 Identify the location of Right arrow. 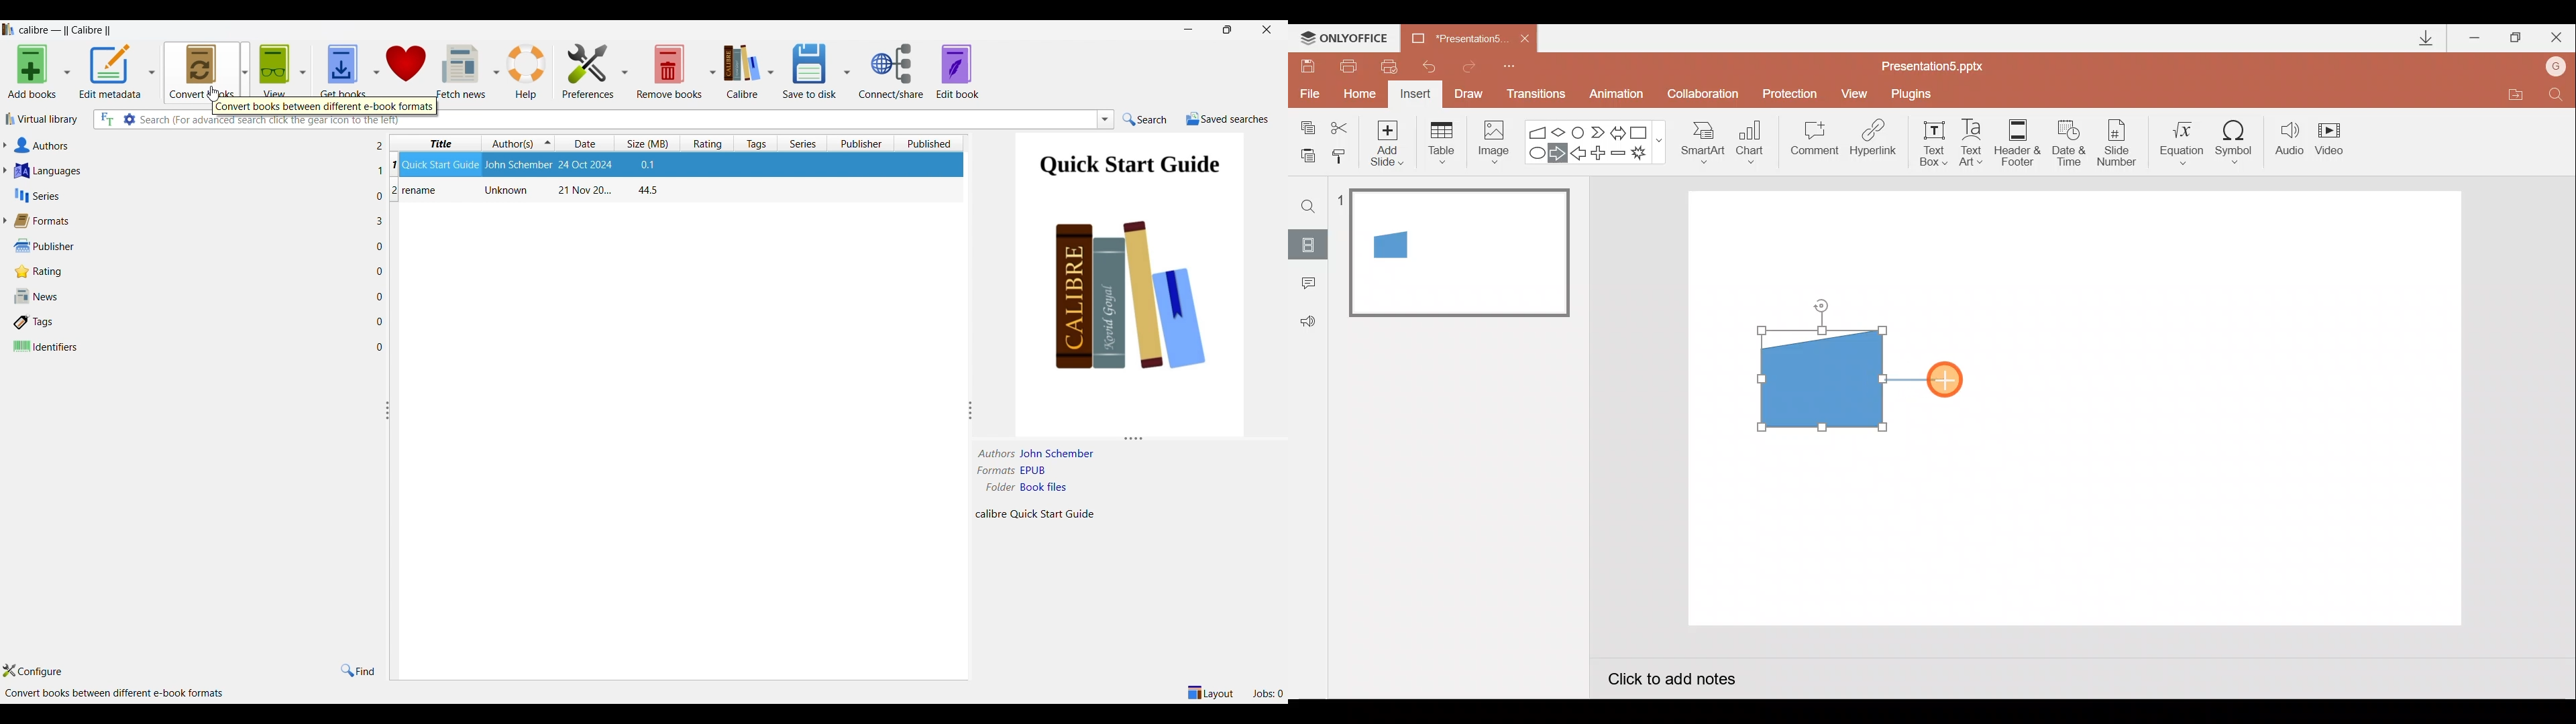
(1559, 152).